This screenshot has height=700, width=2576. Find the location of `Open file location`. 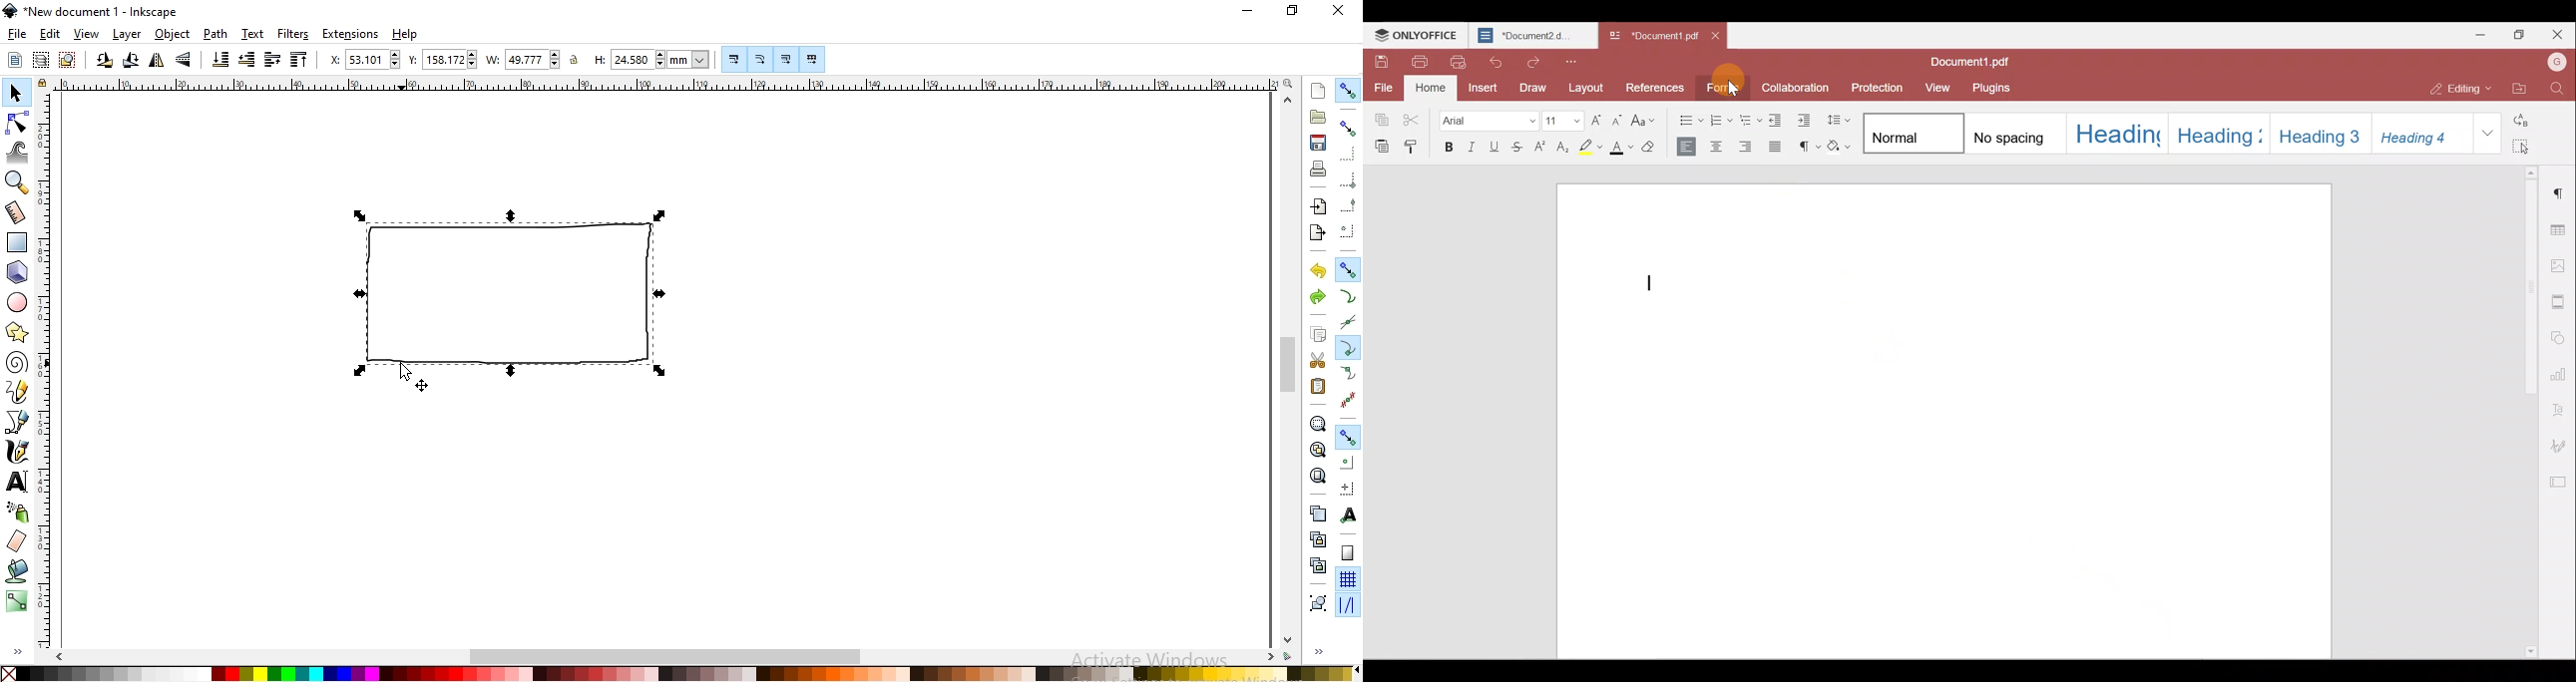

Open file location is located at coordinates (2518, 87).